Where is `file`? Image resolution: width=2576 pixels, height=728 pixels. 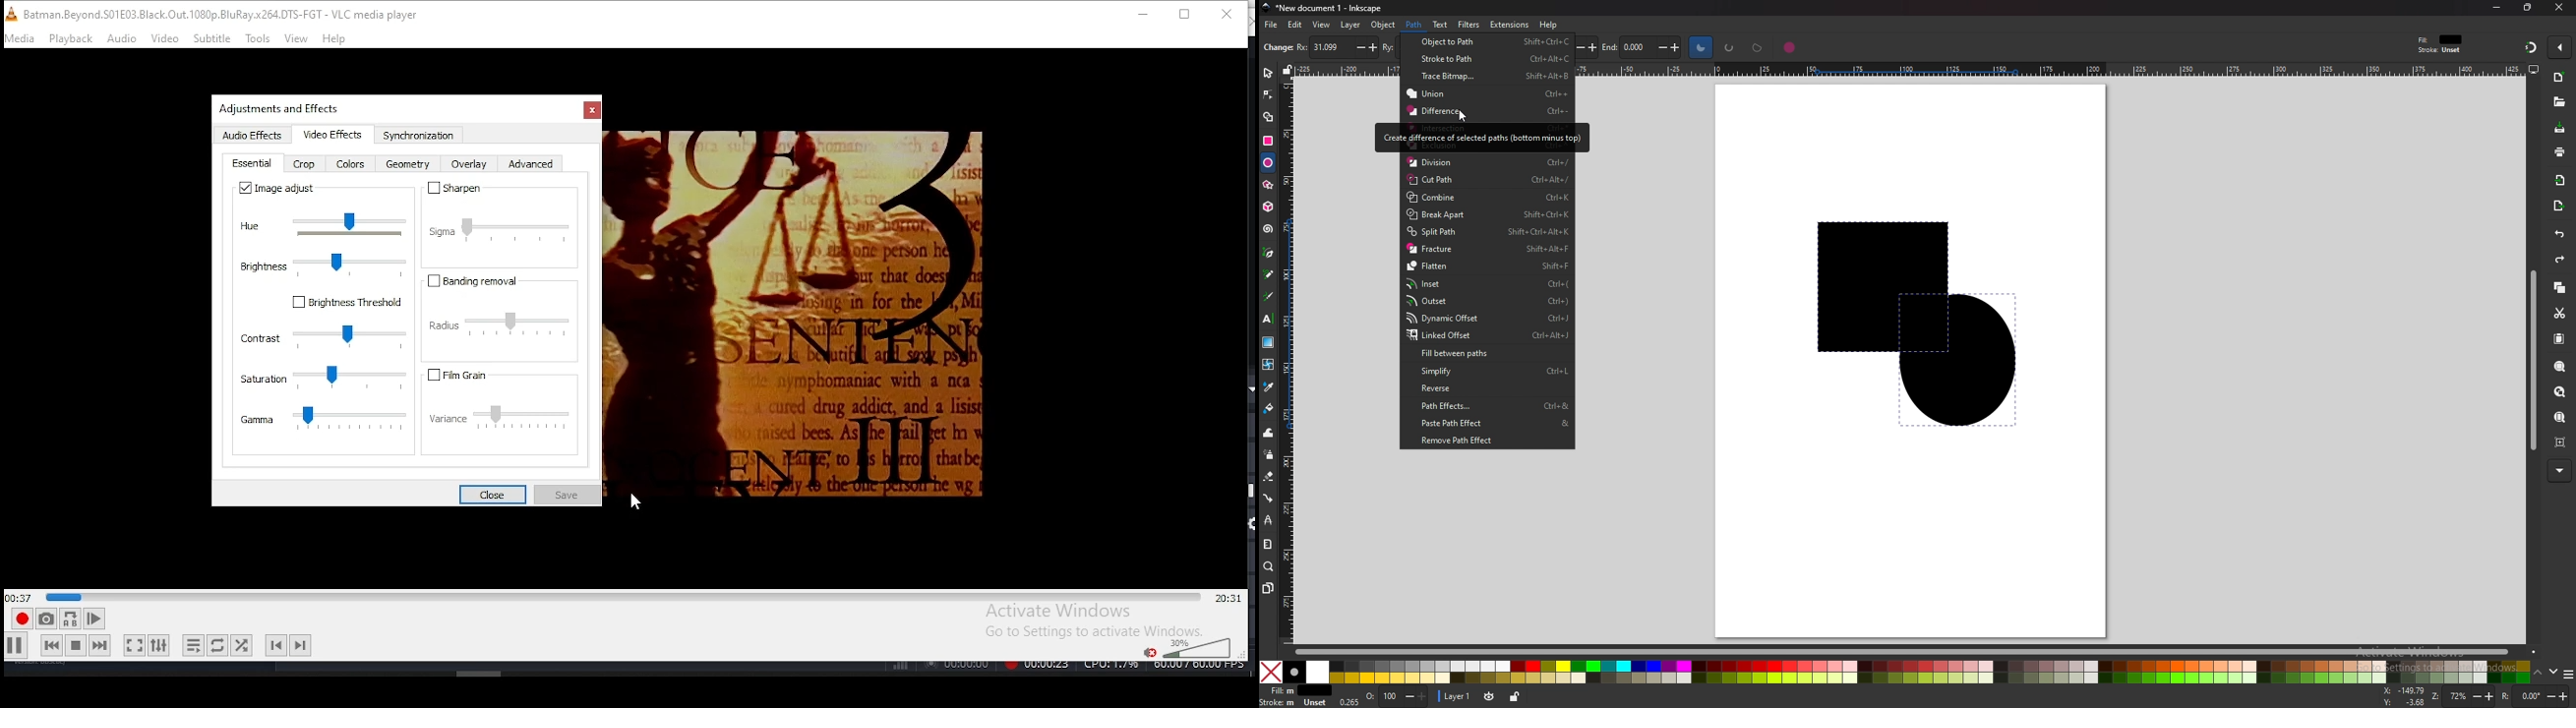
file is located at coordinates (1272, 25).